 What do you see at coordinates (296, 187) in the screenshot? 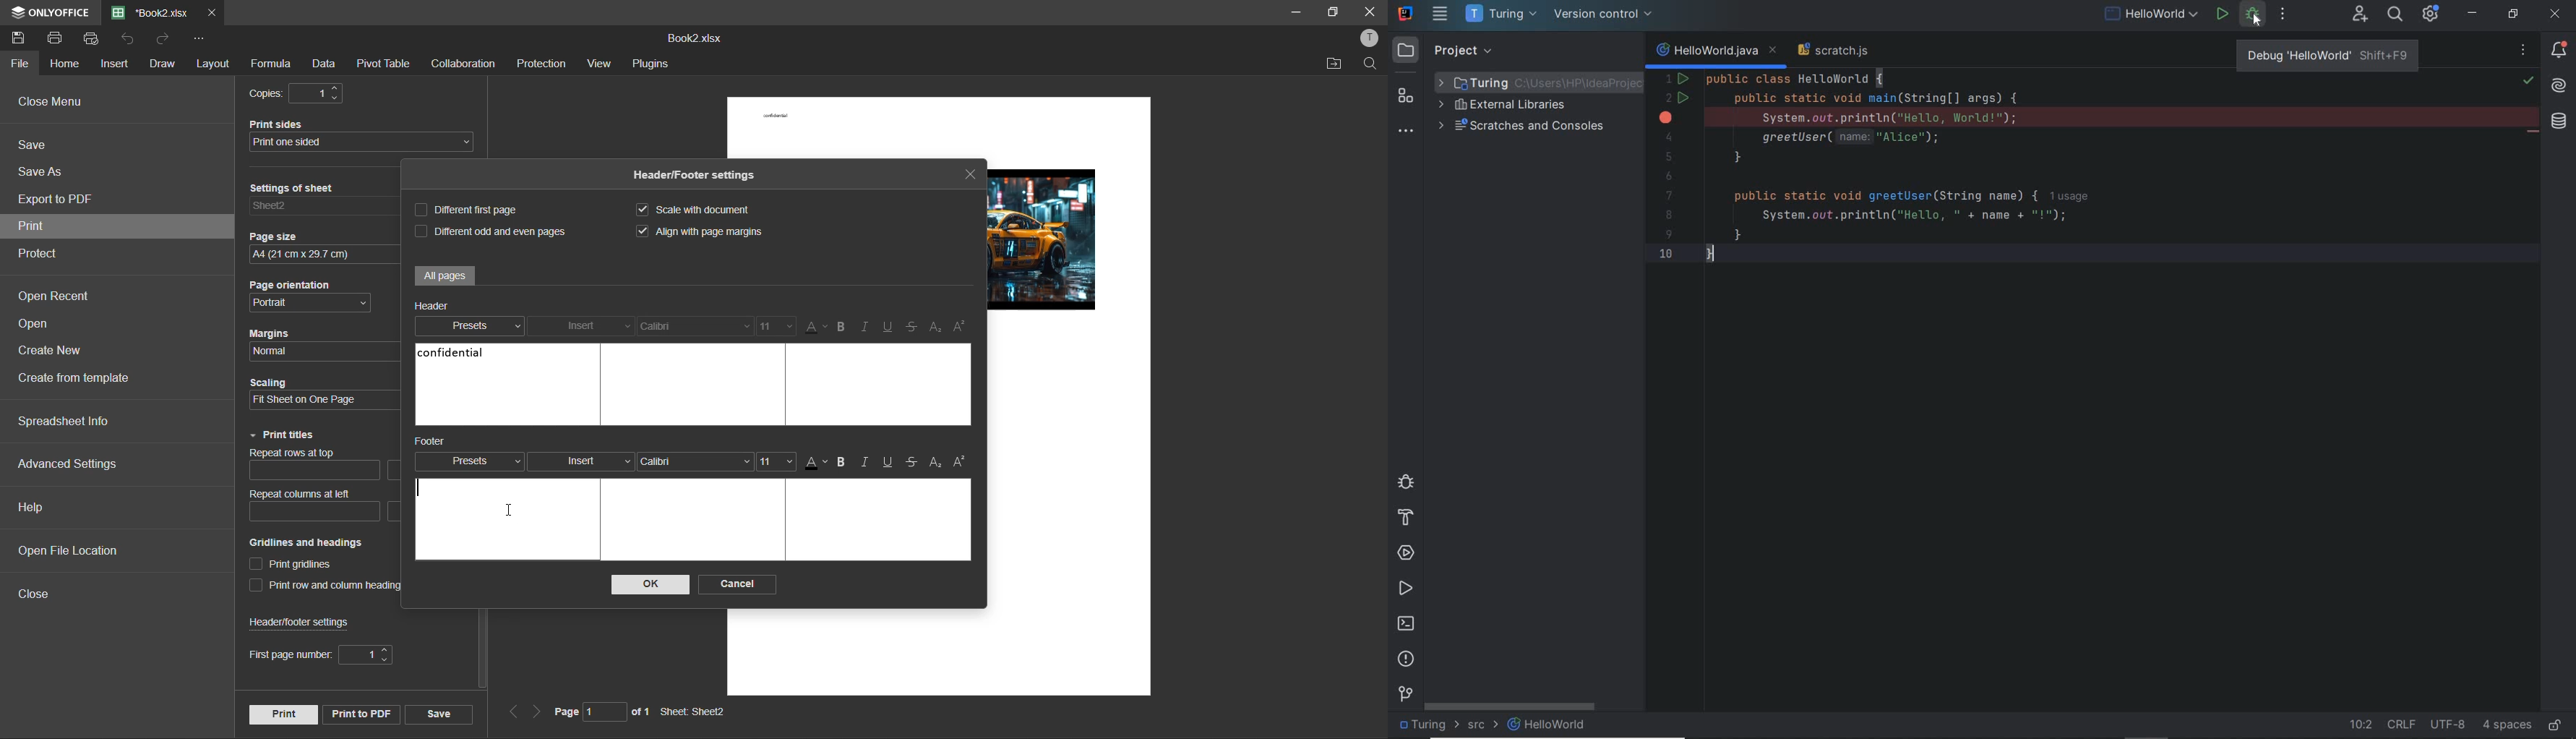
I see `Settings of sheet` at bounding box center [296, 187].